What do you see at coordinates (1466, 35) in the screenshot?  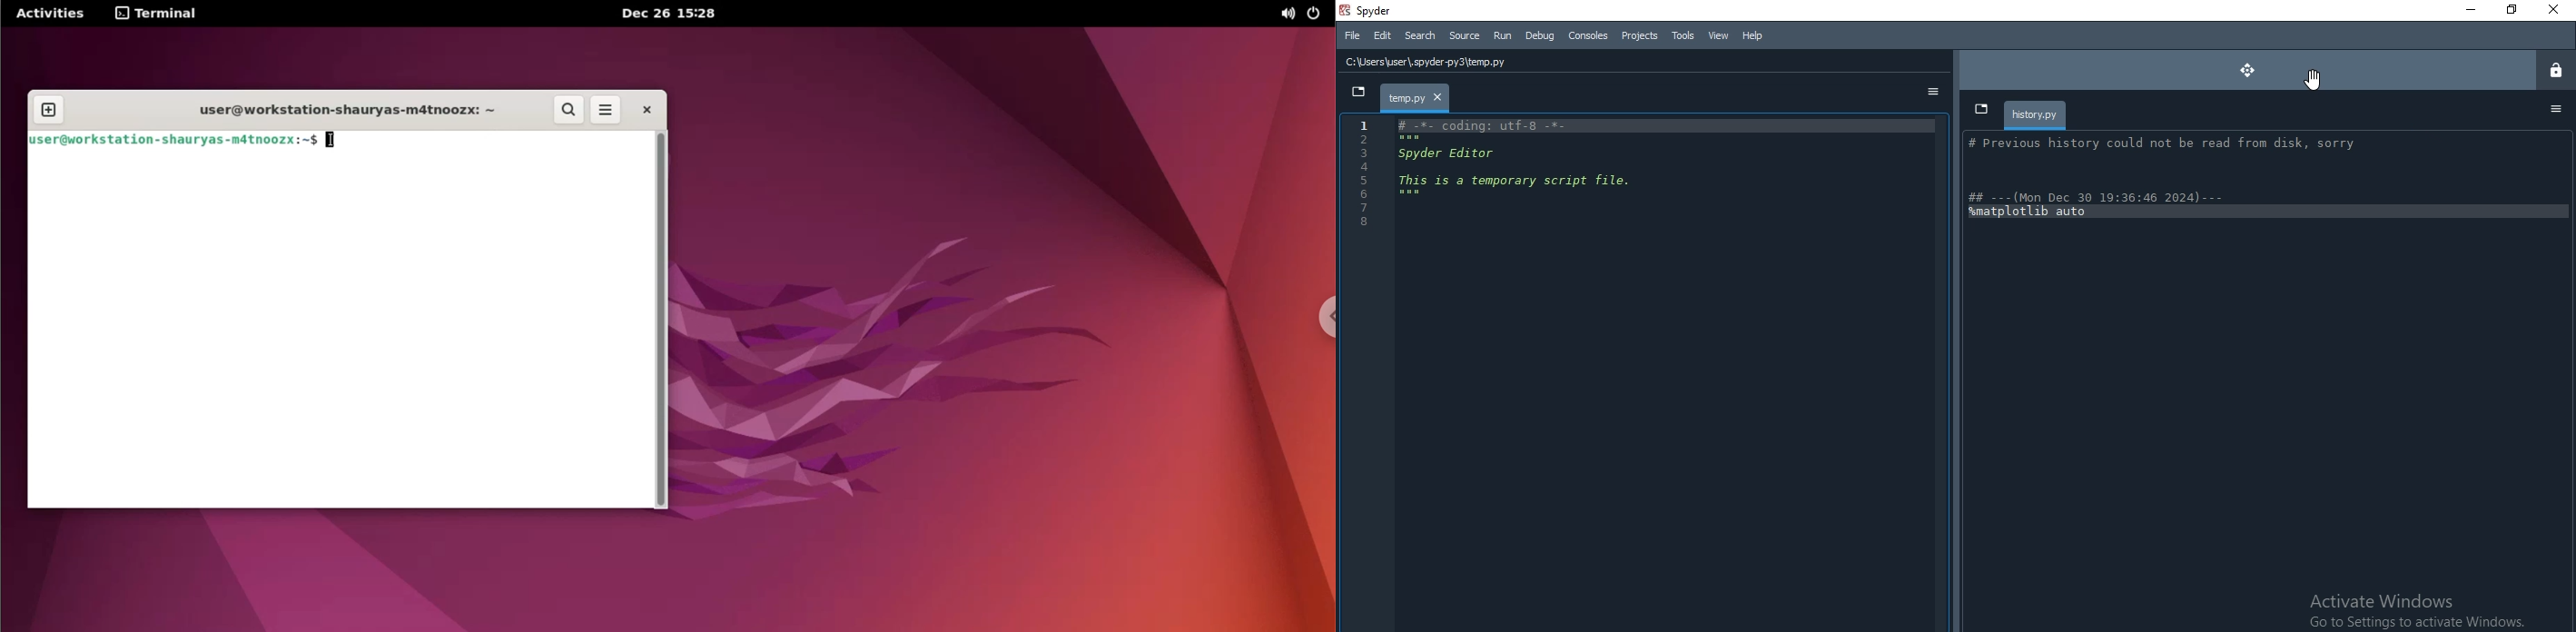 I see `Source` at bounding box center [1466, 35].